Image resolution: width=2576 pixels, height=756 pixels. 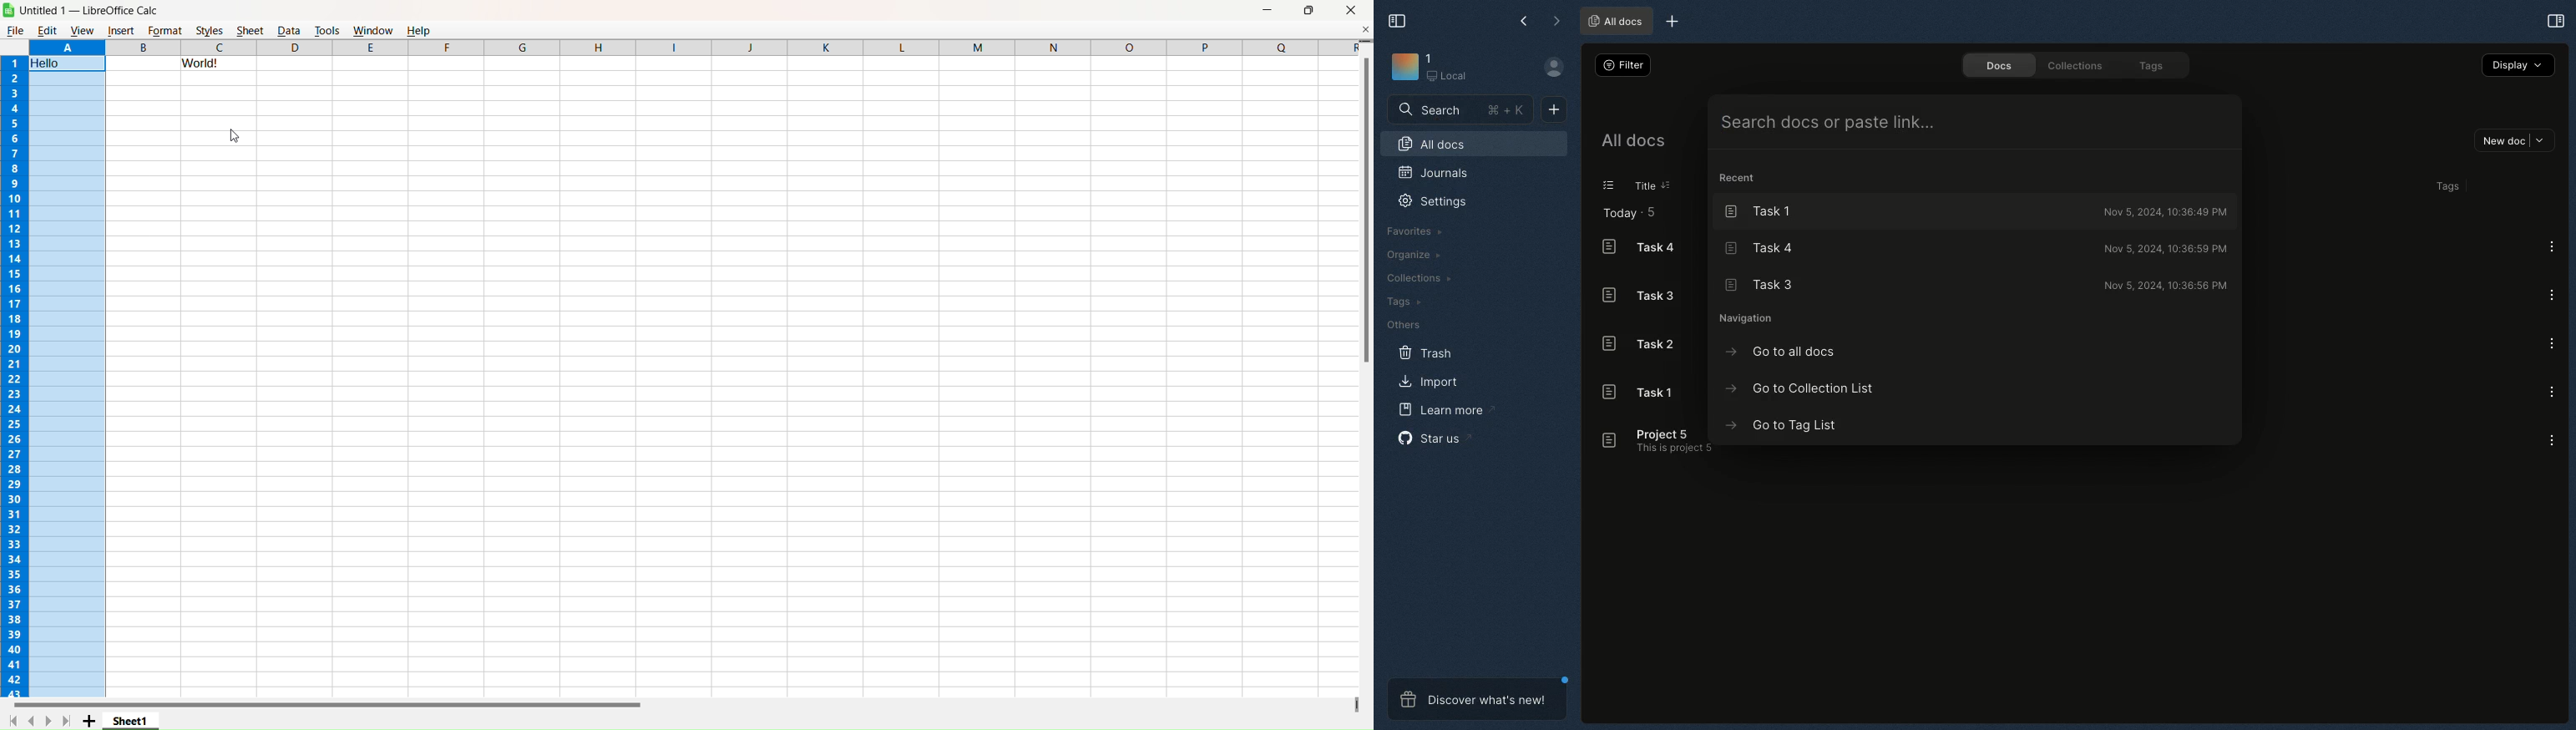 What do you see at coordinates (1612, 22) in the screenshot?
I see `All docs` at bounding box center [1612, 22].